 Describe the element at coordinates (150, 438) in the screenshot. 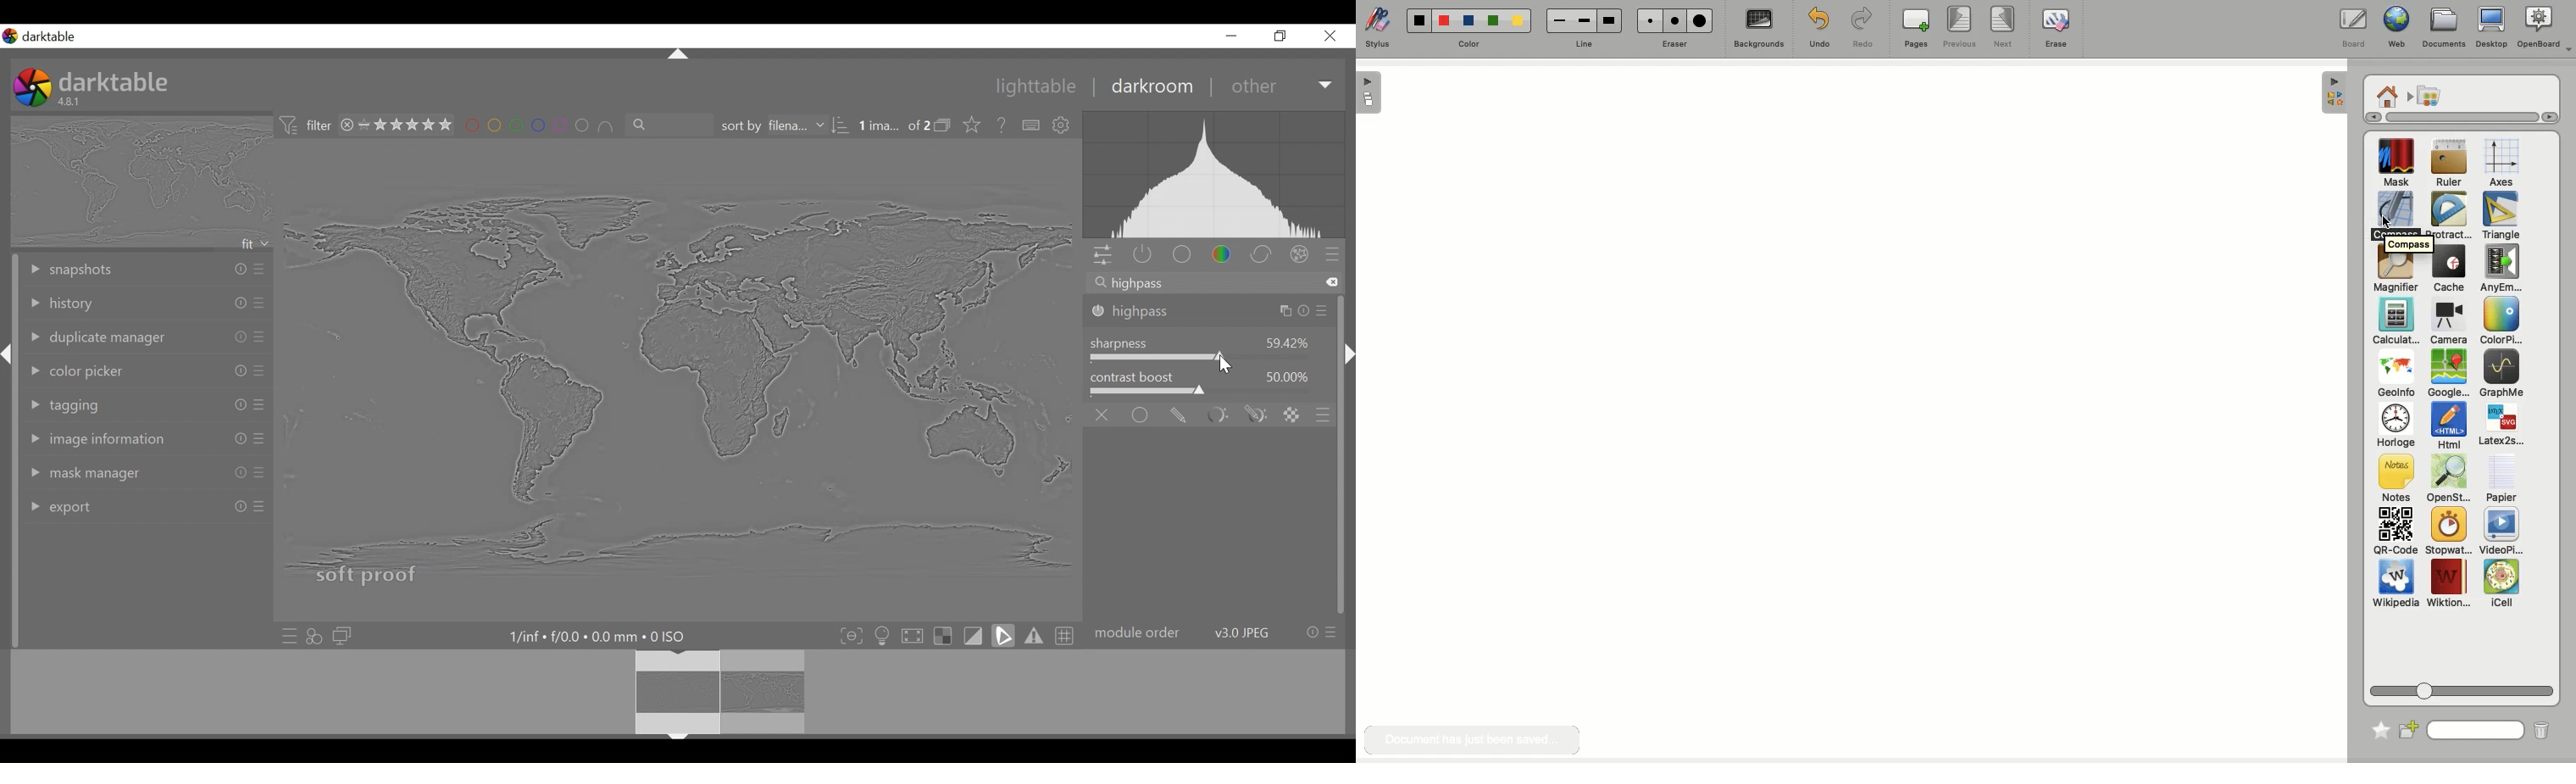

I see `image information` at that location.